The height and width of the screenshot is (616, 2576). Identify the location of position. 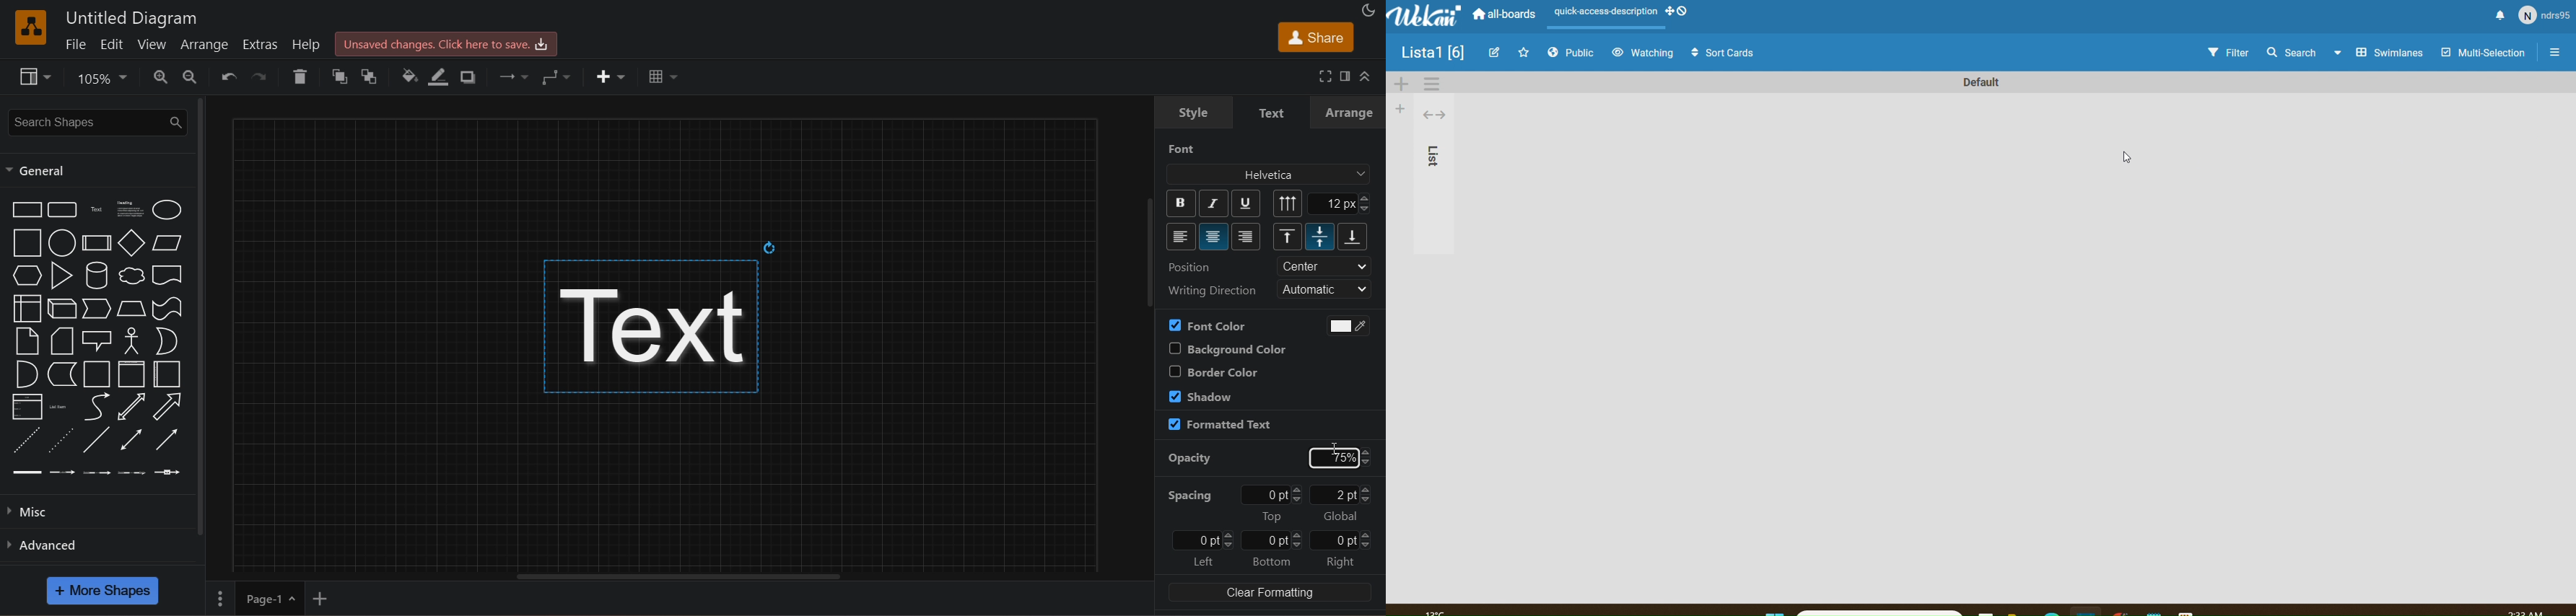
(1191, 267).